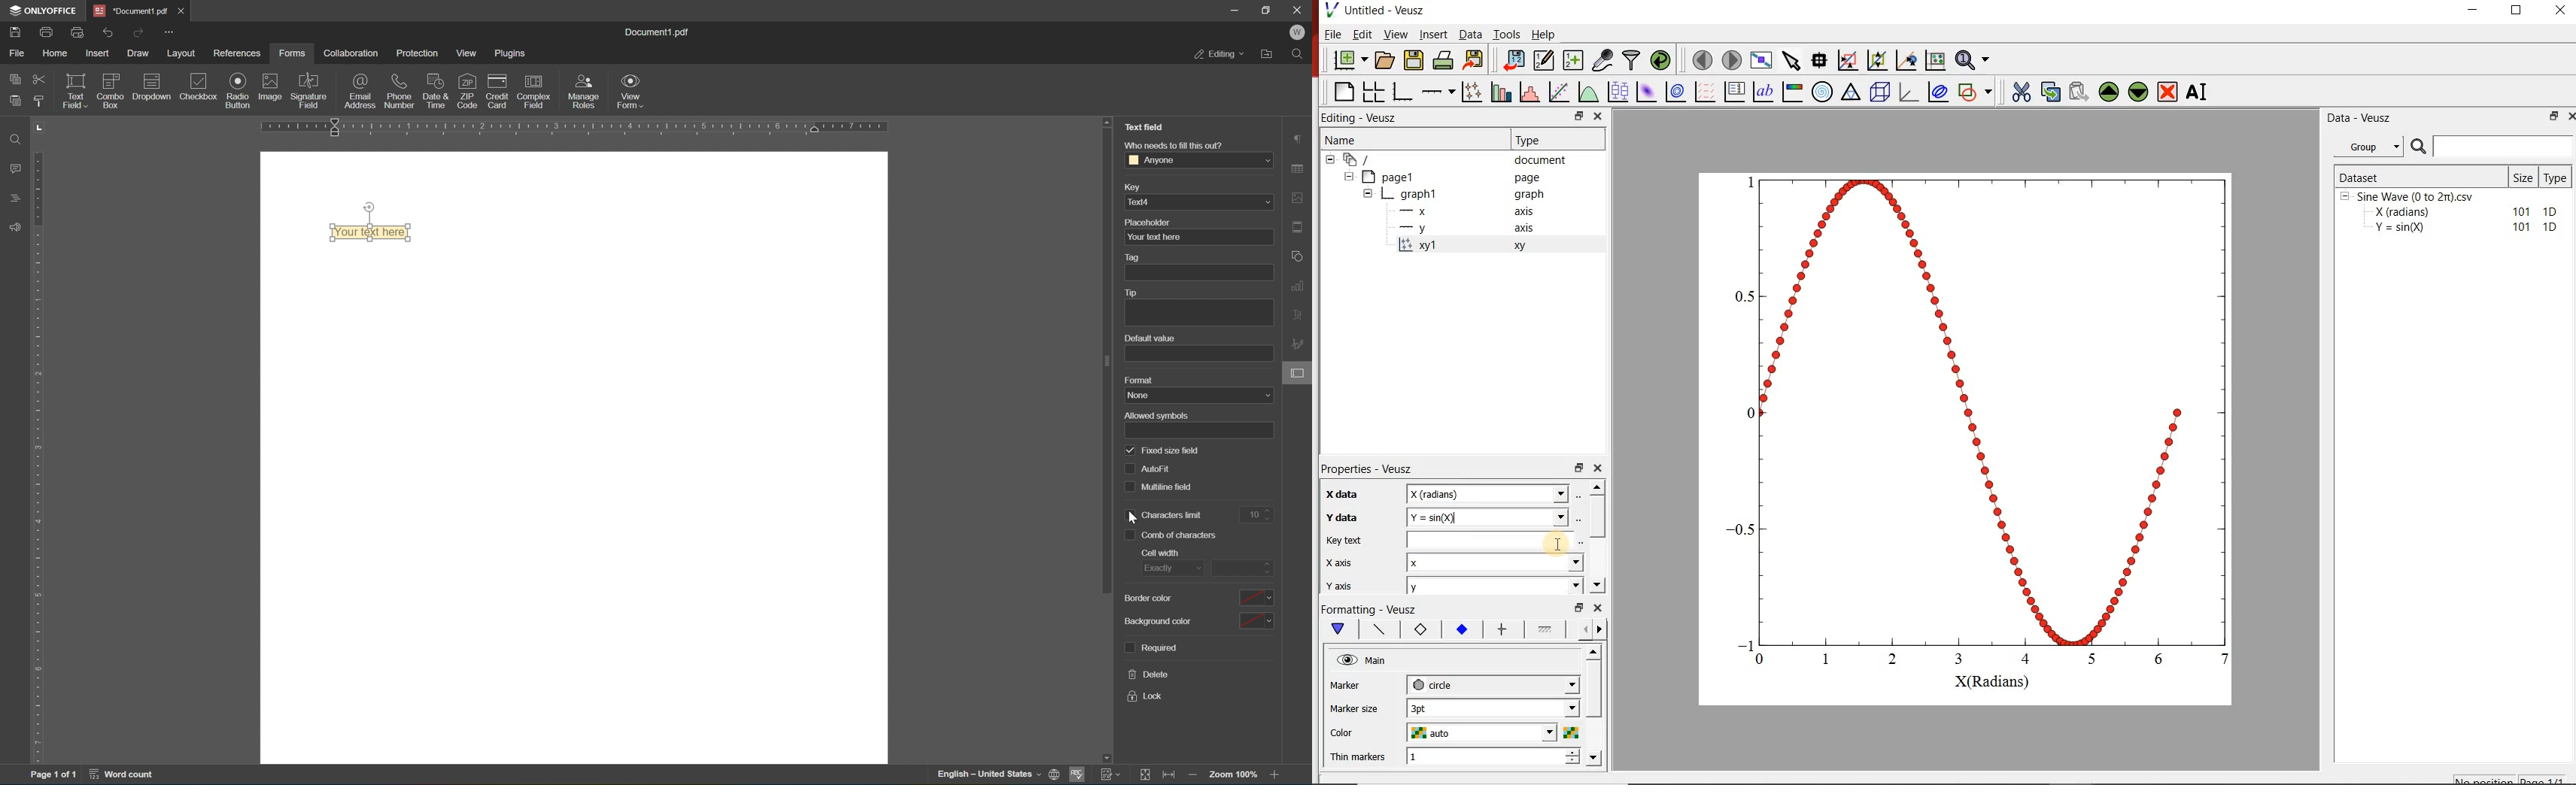  Describe the element at coordinates (1475, 59) in the screenshot. I see `export to graphics` at that location.